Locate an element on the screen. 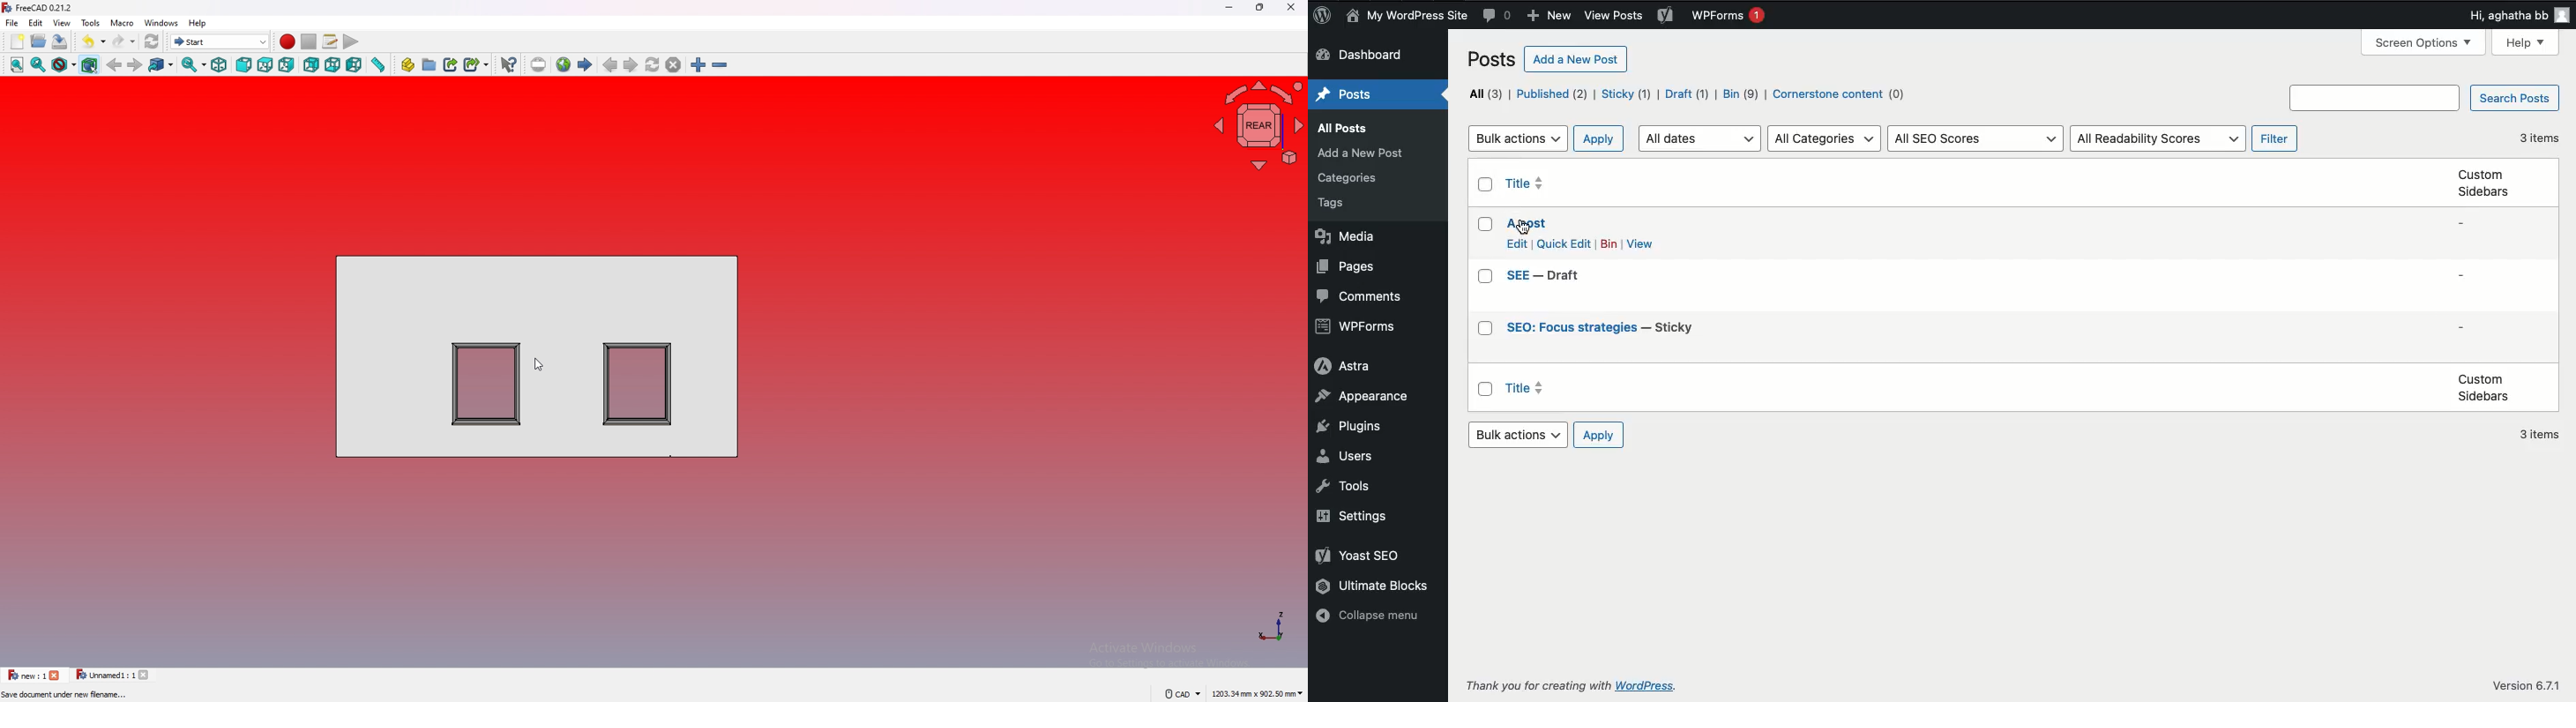 This screenshot has width=2576, height=728. All readability scores is located at coordinates (2158, 139).